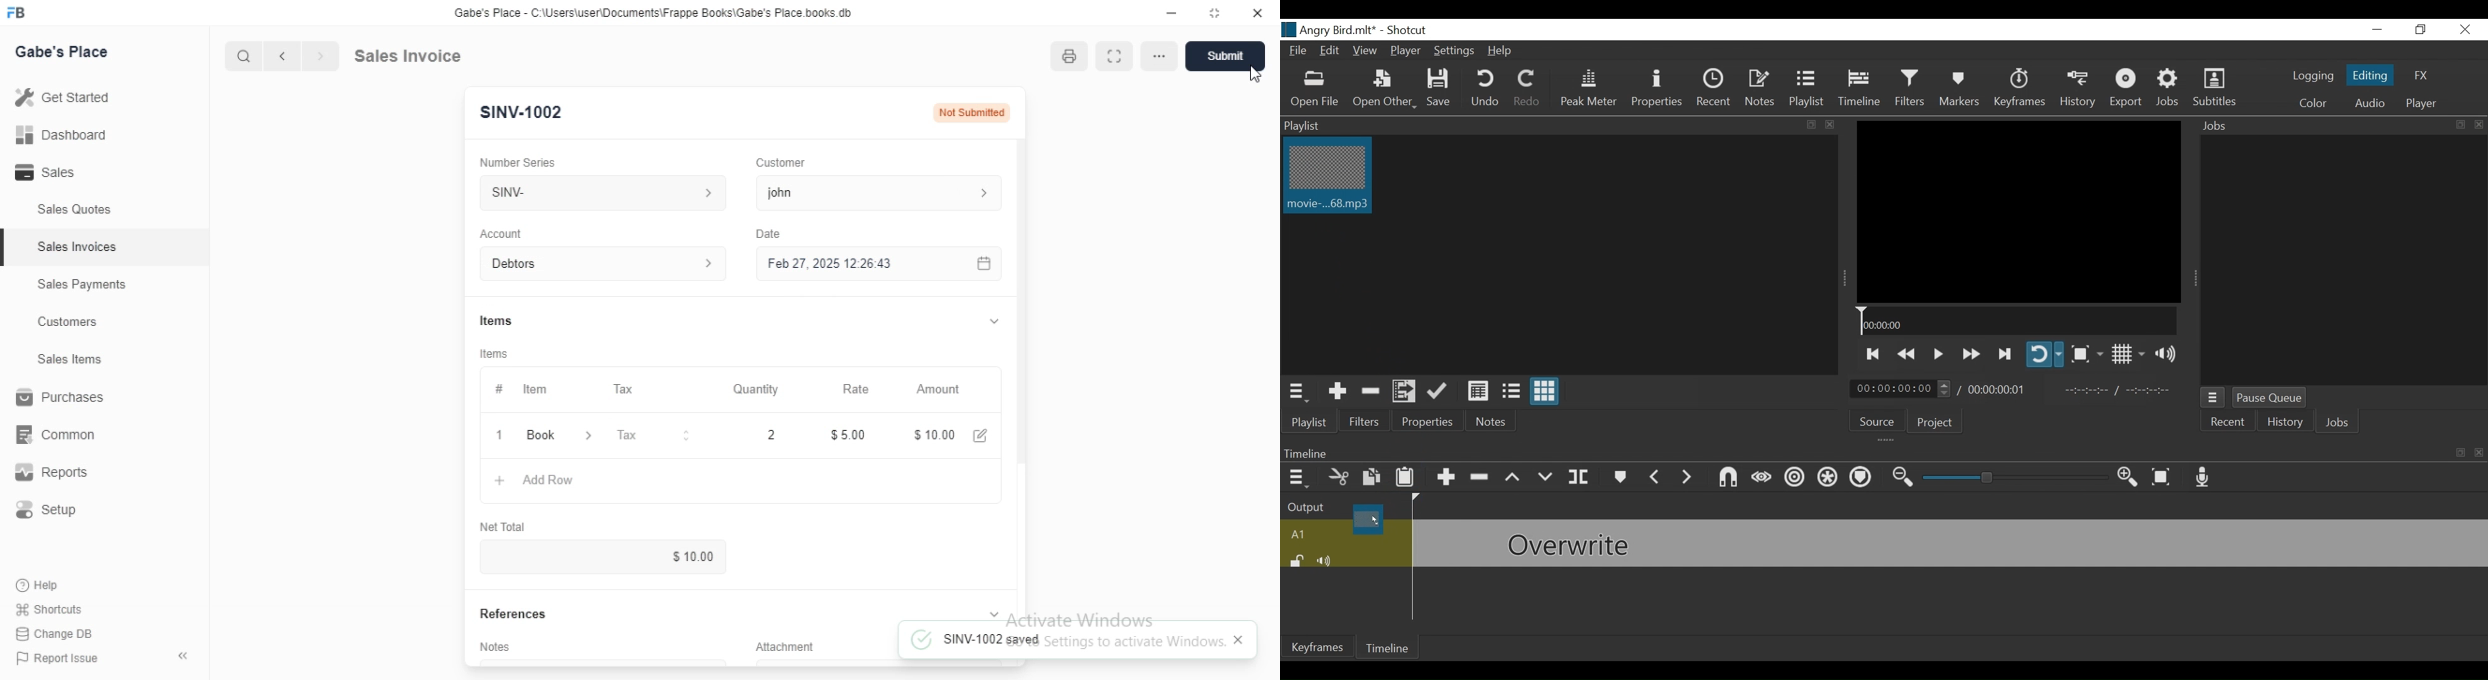  Describe the element at coordinates (1906, 352) in the screenshot. I see `Play quickly backward` at that location.